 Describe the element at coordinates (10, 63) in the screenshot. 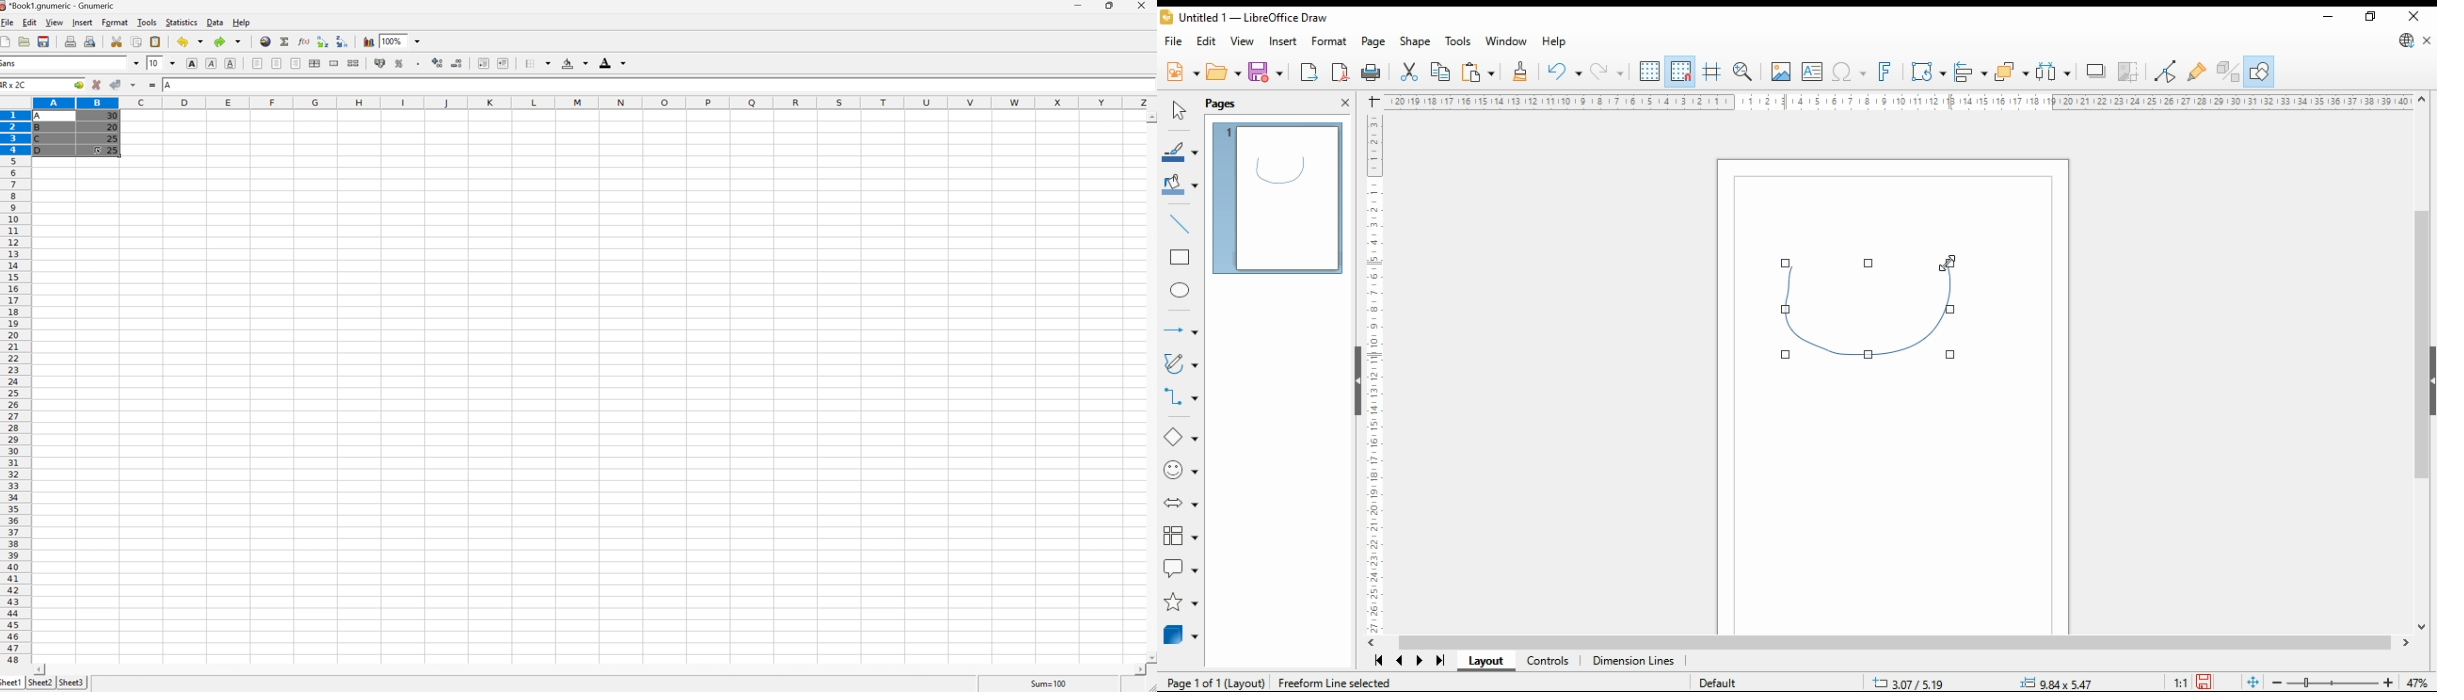

I see `Sans` at that location.